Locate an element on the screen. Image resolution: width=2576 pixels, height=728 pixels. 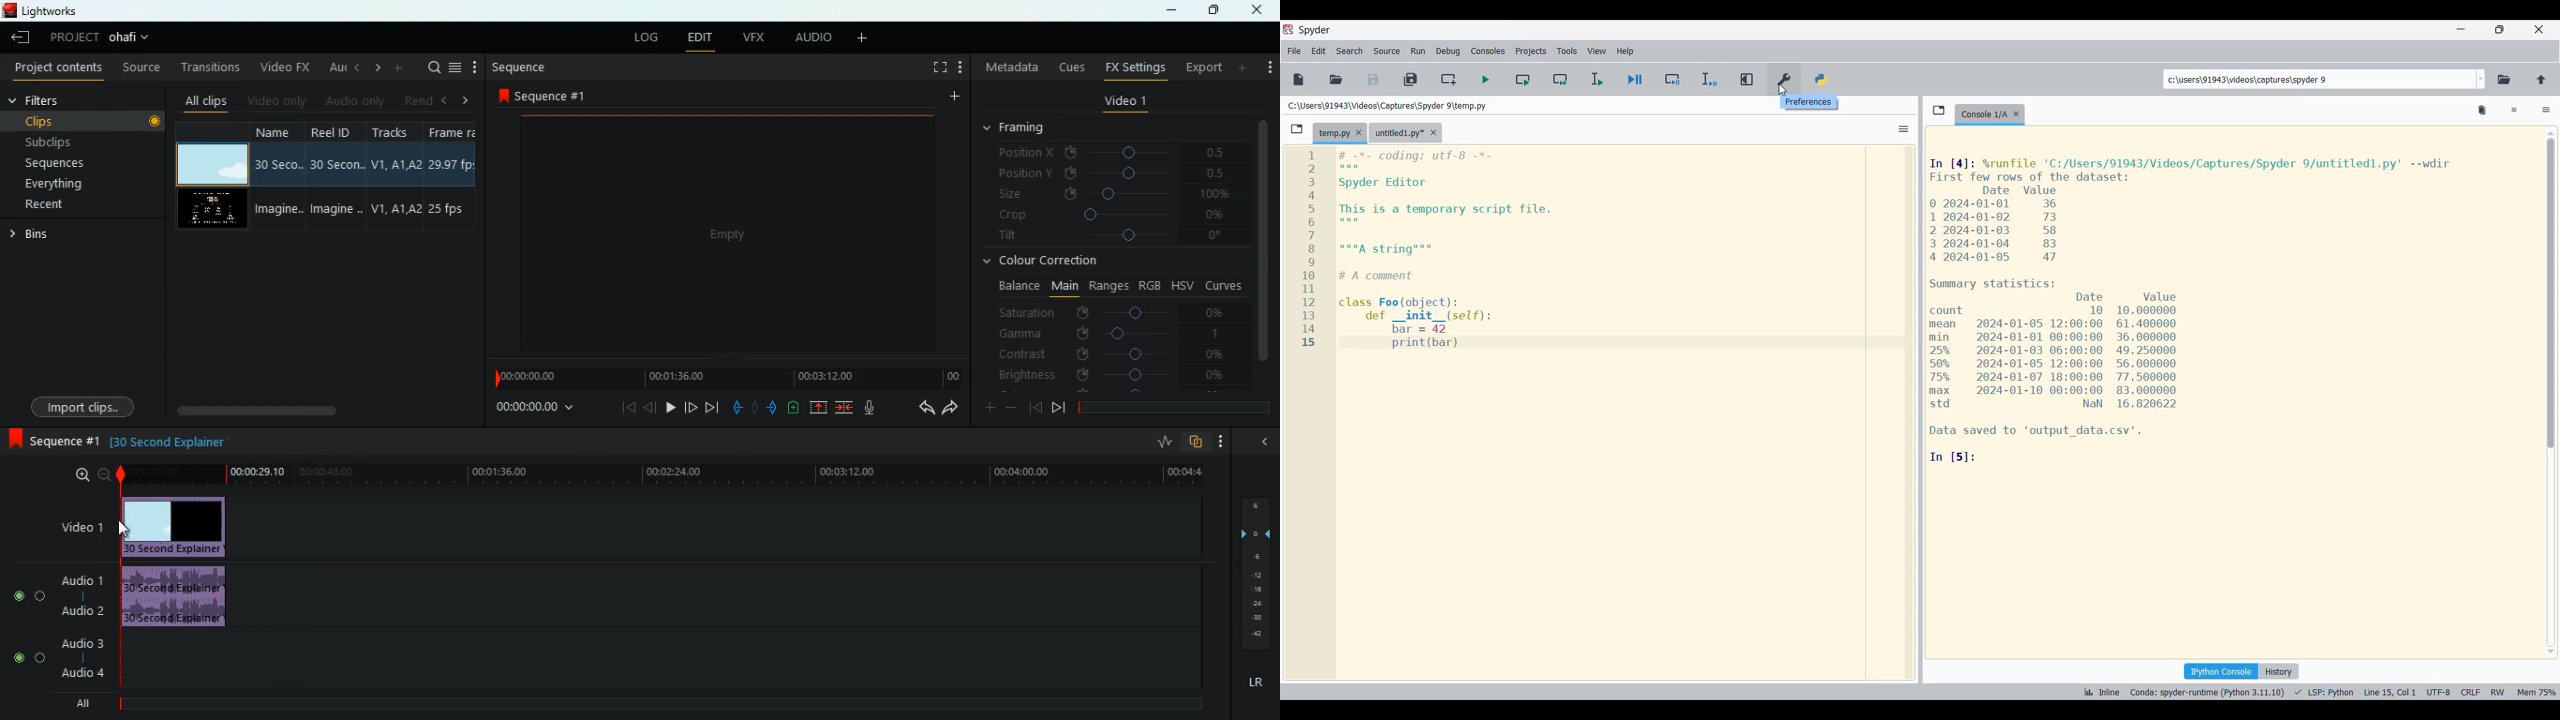
Descriptions of current selection is located at coordinates (1808, 102).